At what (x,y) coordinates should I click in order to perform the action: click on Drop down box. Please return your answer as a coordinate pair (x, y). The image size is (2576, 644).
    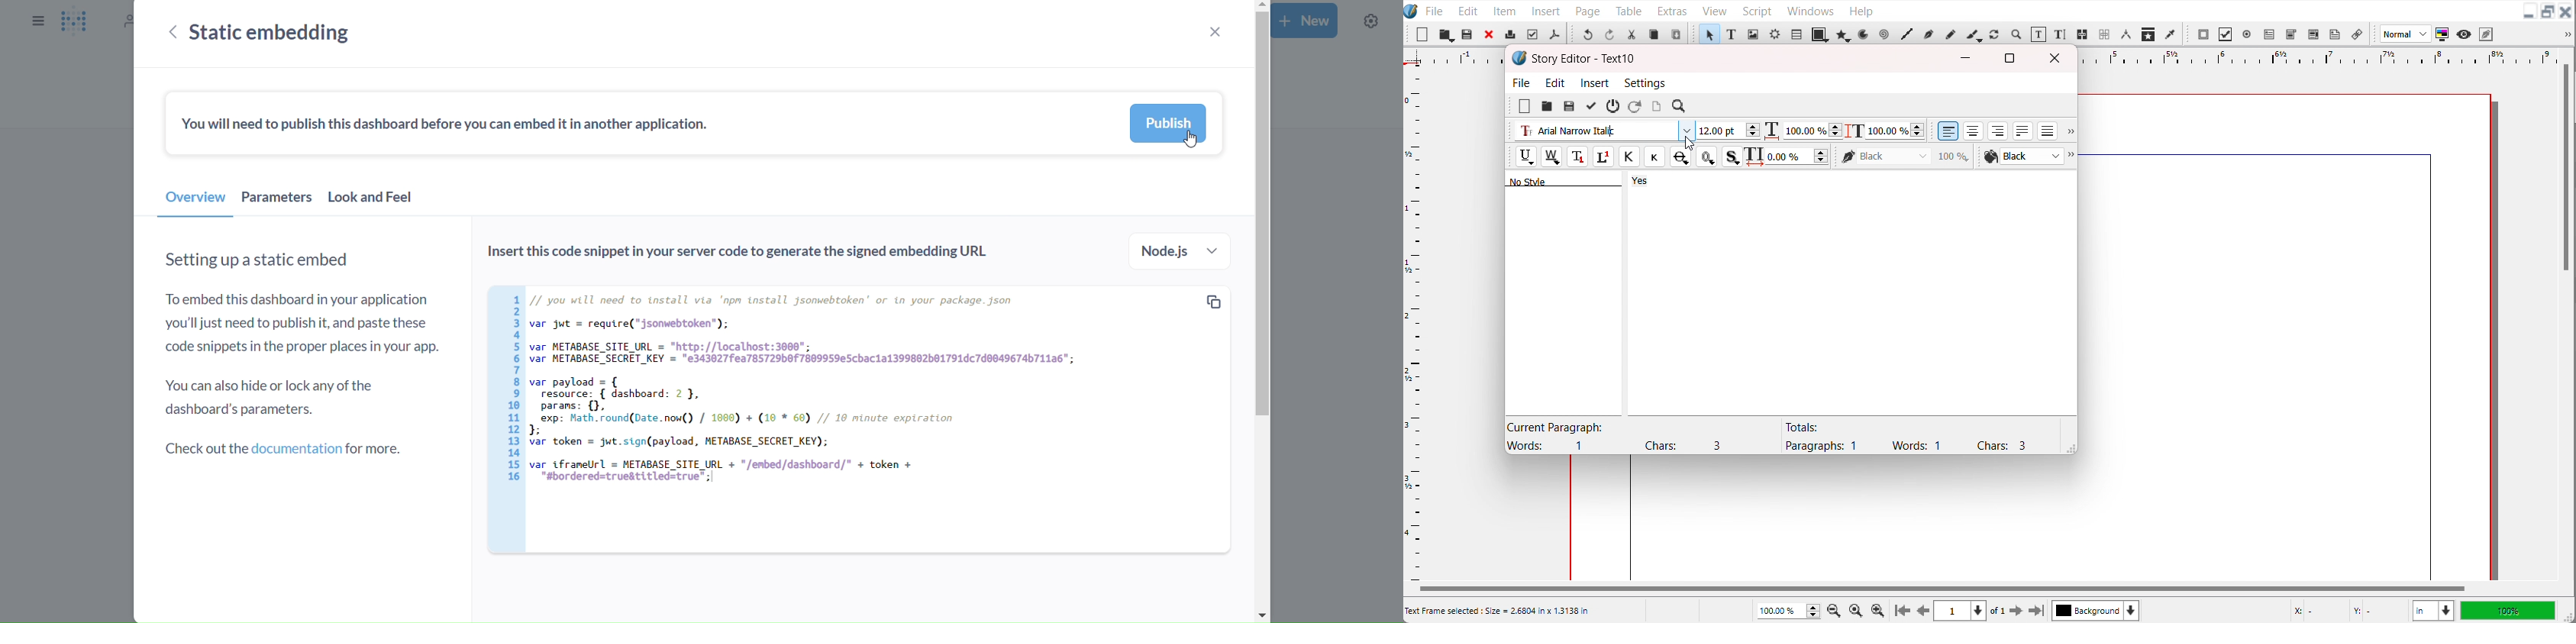
    Looking at the image, I should click on (2565, 34).